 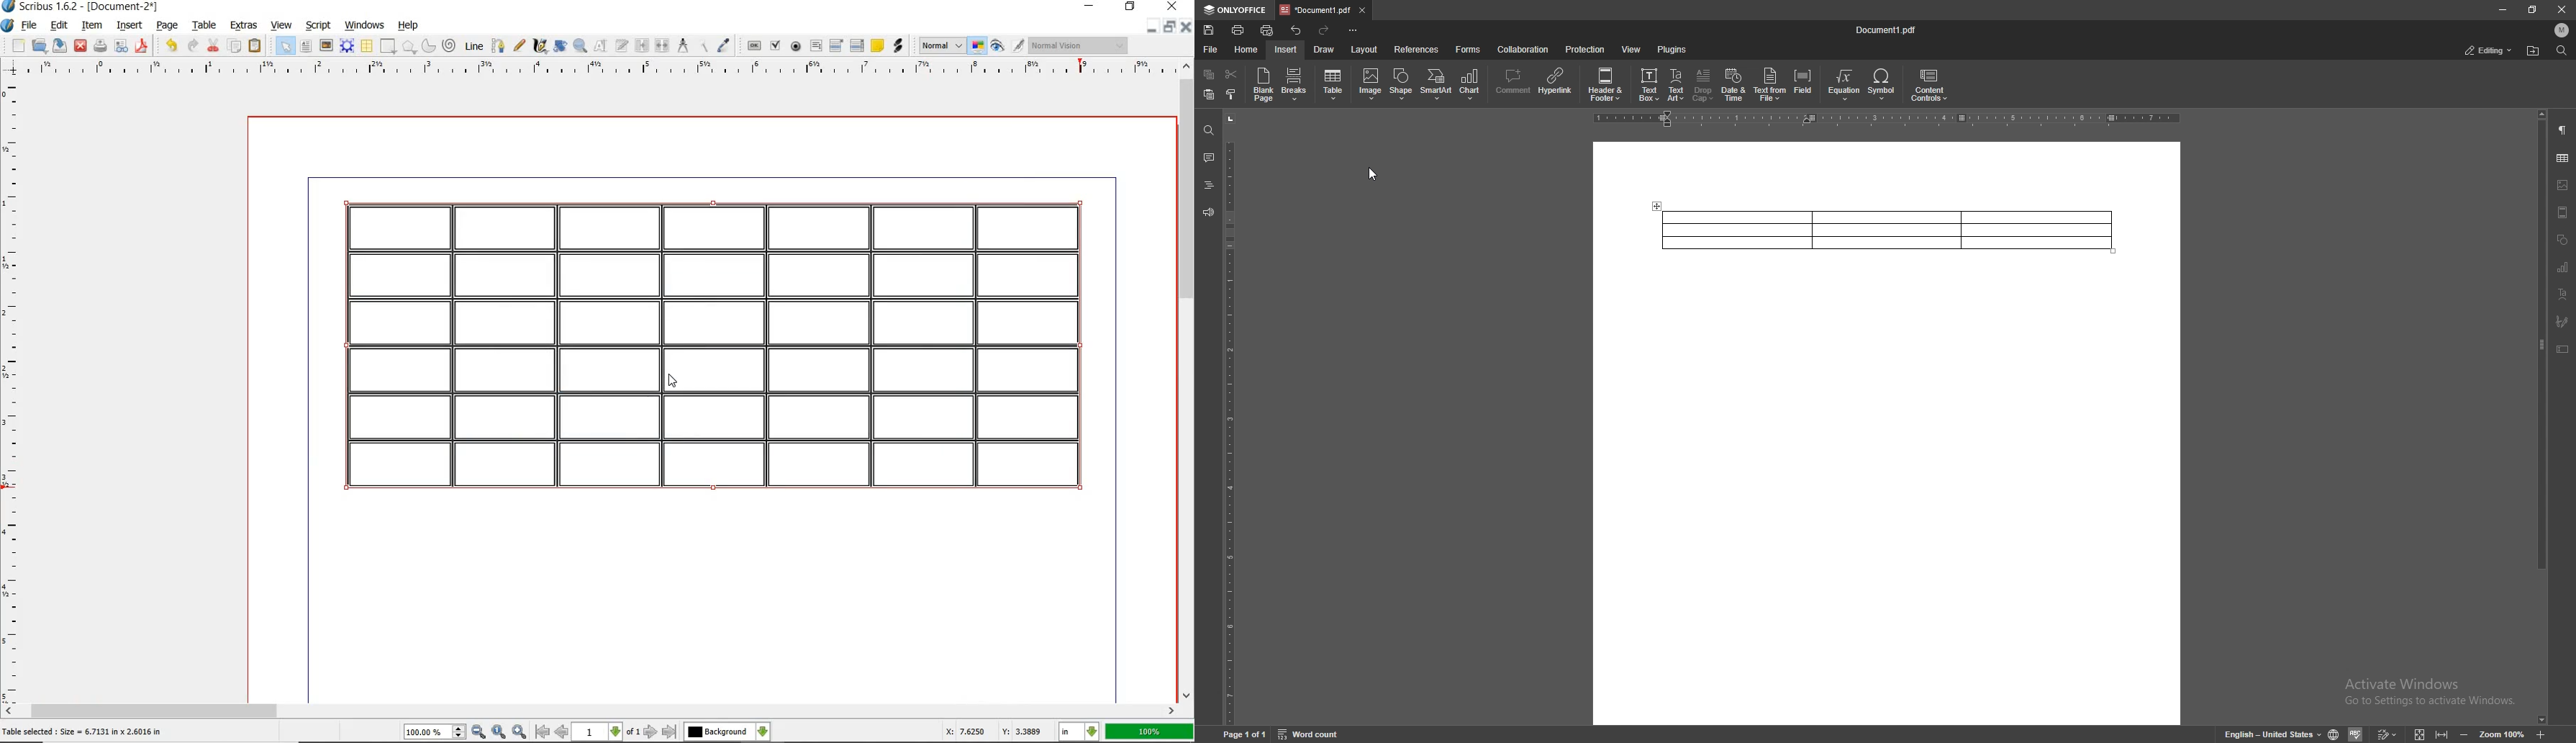 What do you see at coordinates (479, 733) in the screenshot?
I see `zoom out` at bounding box center [479, 733].